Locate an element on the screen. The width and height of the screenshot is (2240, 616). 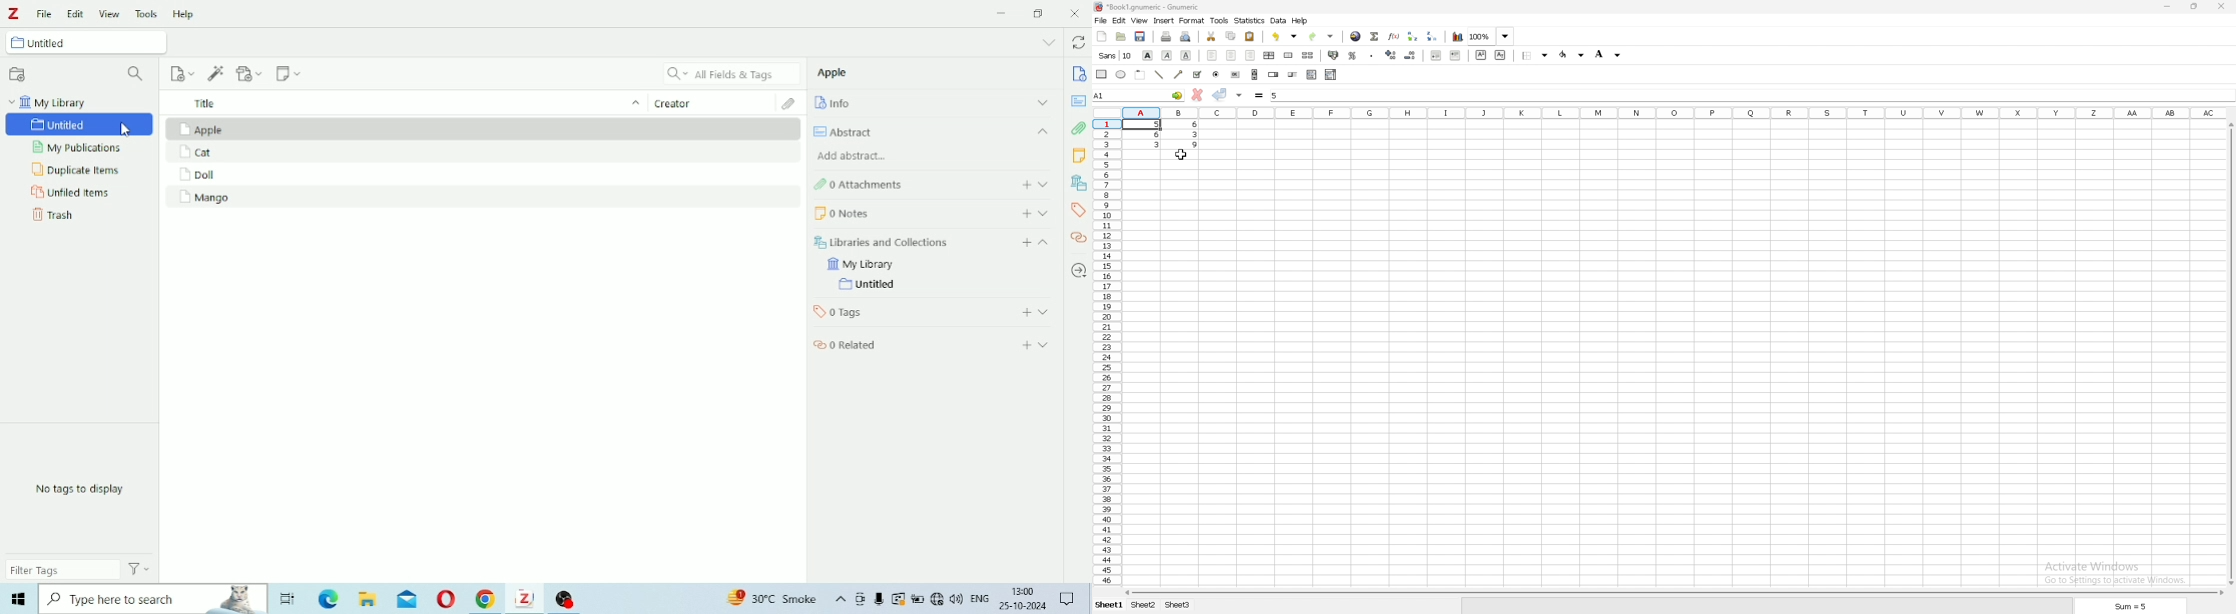
Add Attachment is located at coordinates (249, 73).